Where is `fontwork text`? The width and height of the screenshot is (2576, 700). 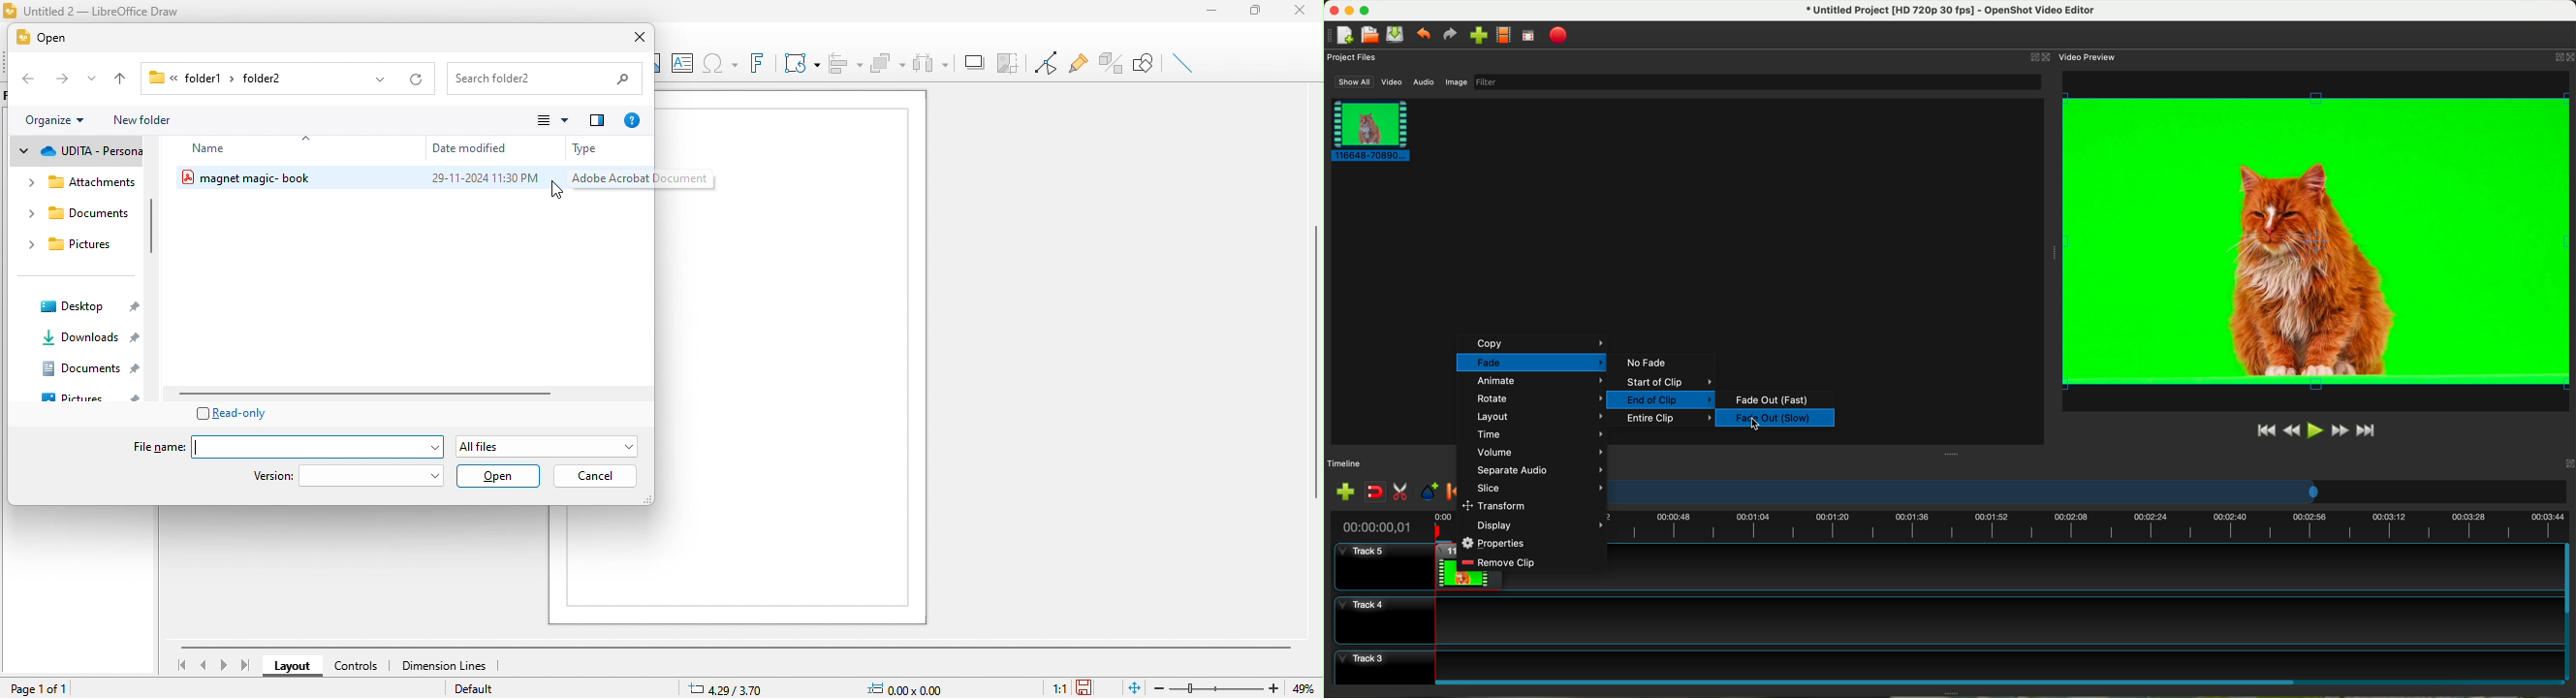 fontwork text is located at coordinates (756, 64).